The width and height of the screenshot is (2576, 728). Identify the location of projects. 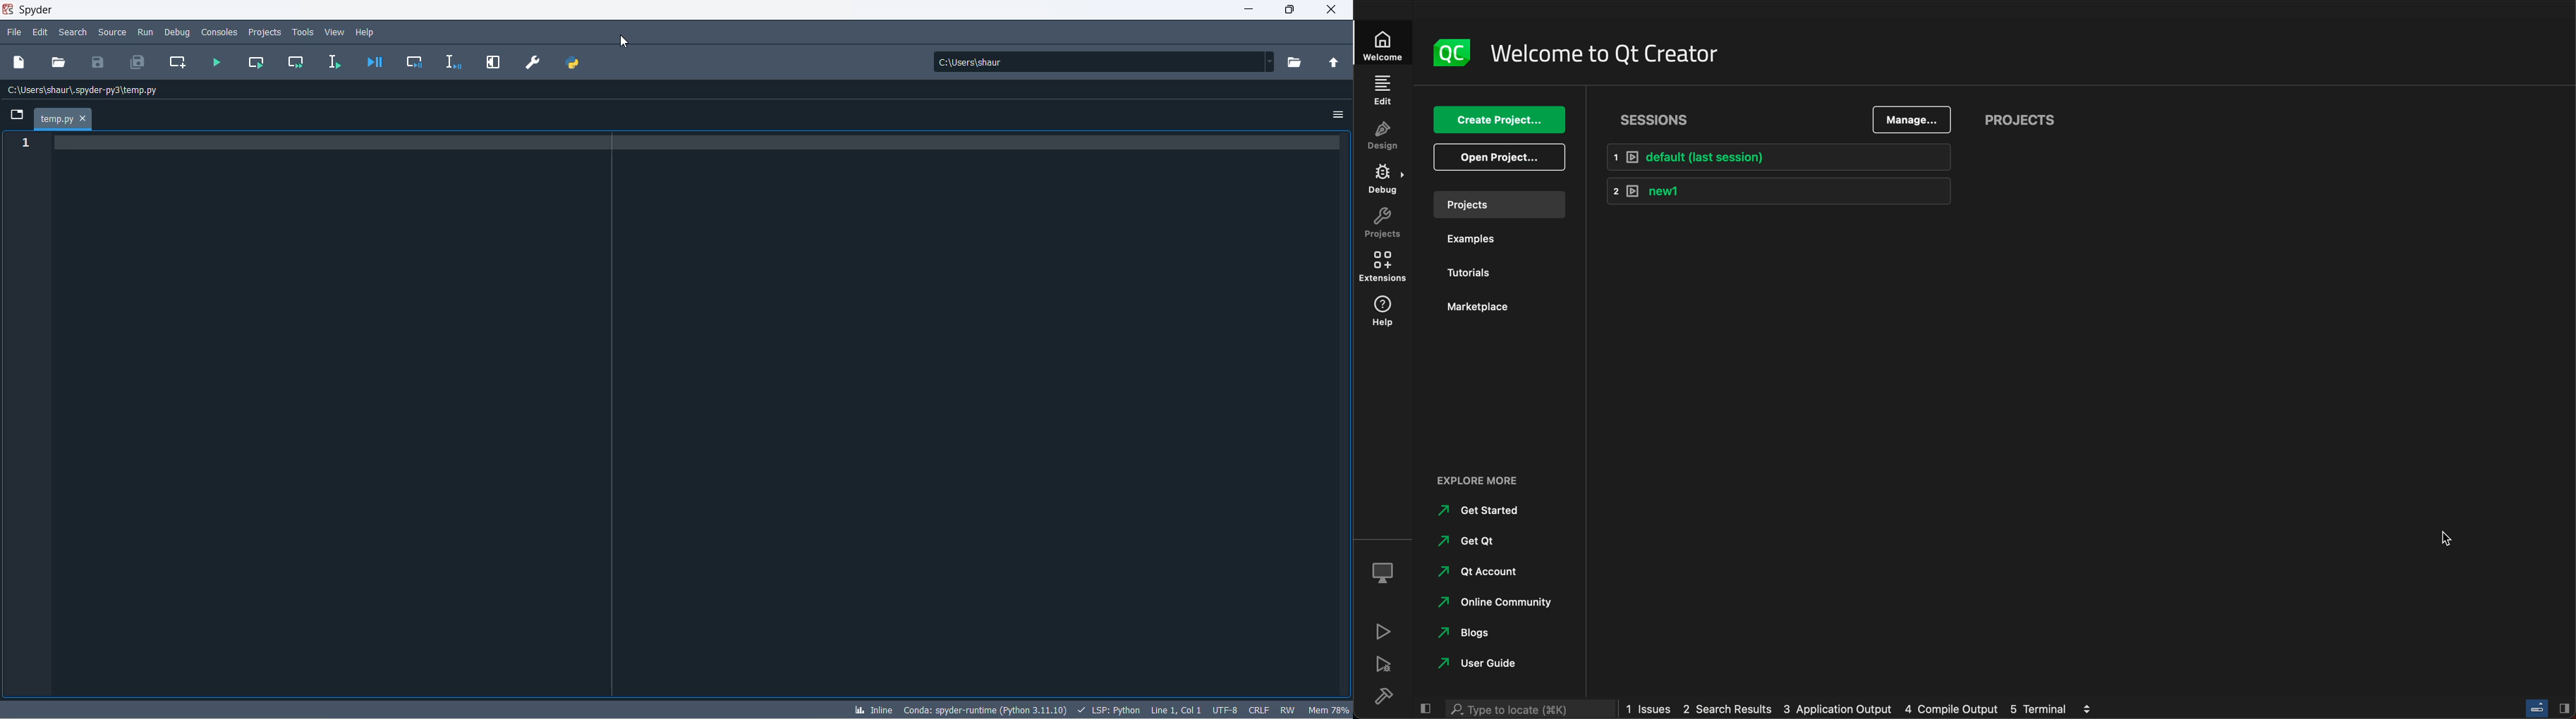
(265, 31).